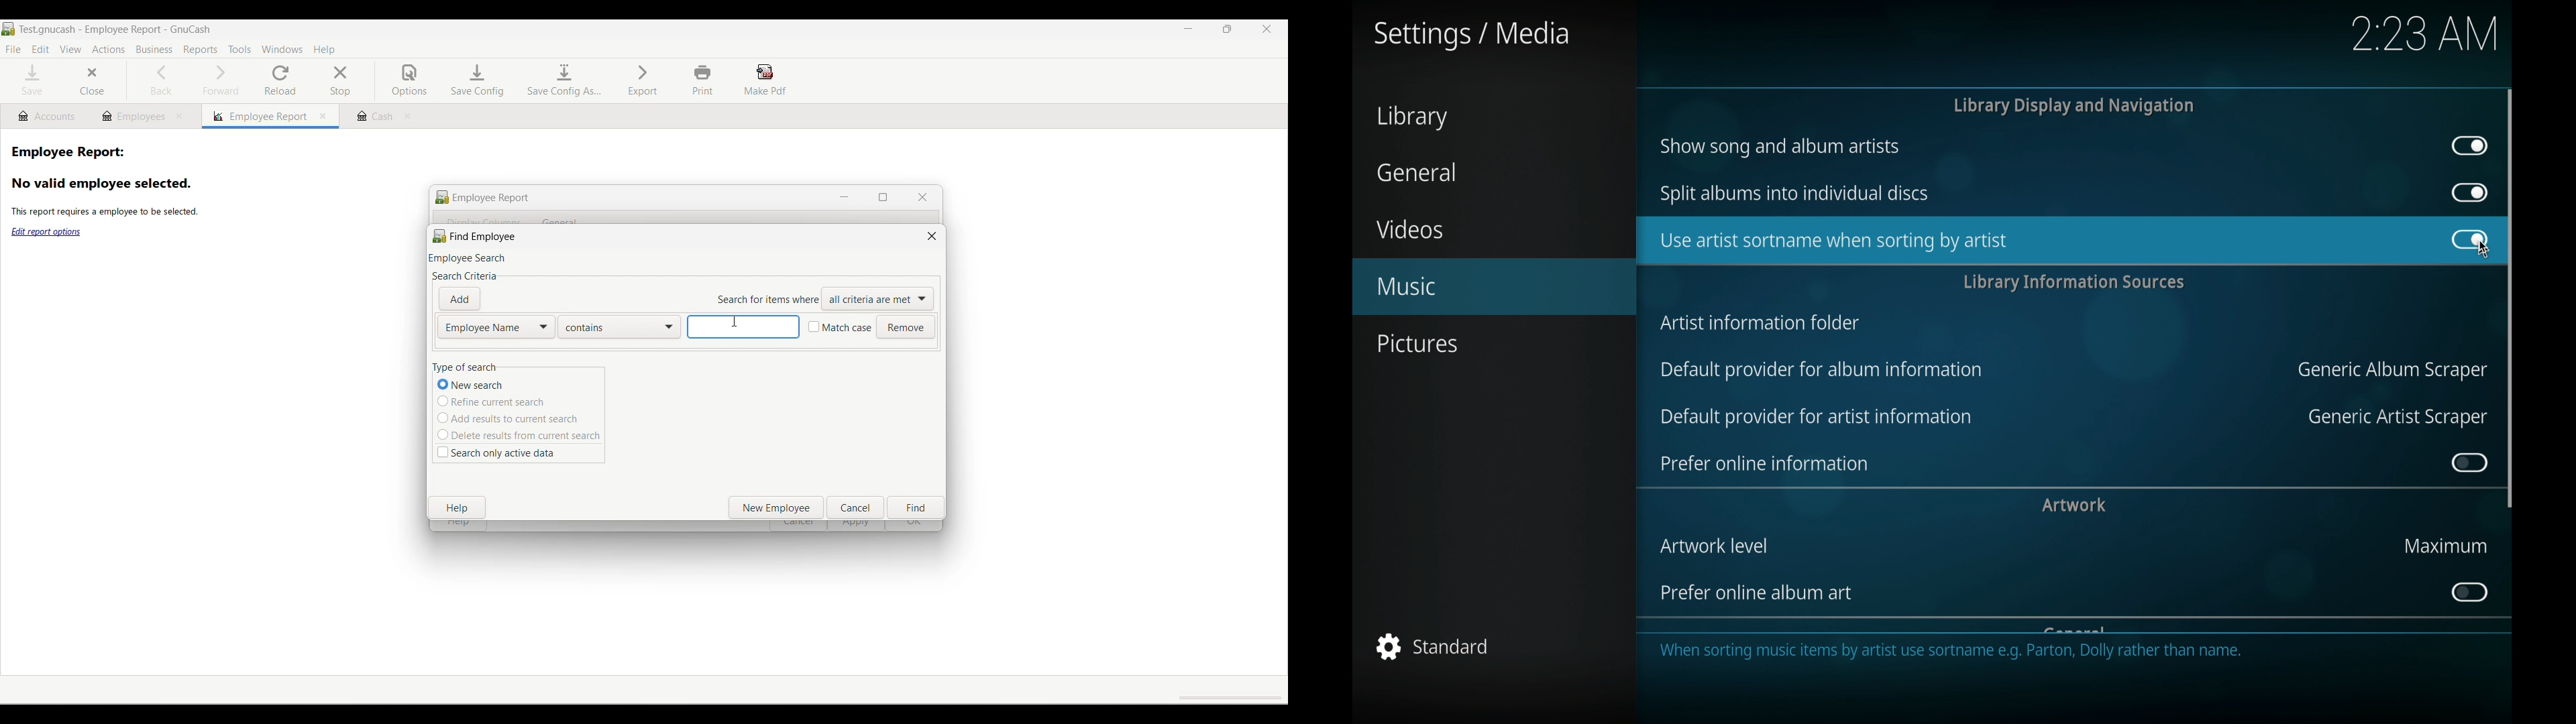  What do you see at coordinates (1764, 463) in the screenshot?
I see `prefer online information` at bounding box center [1764, 463].